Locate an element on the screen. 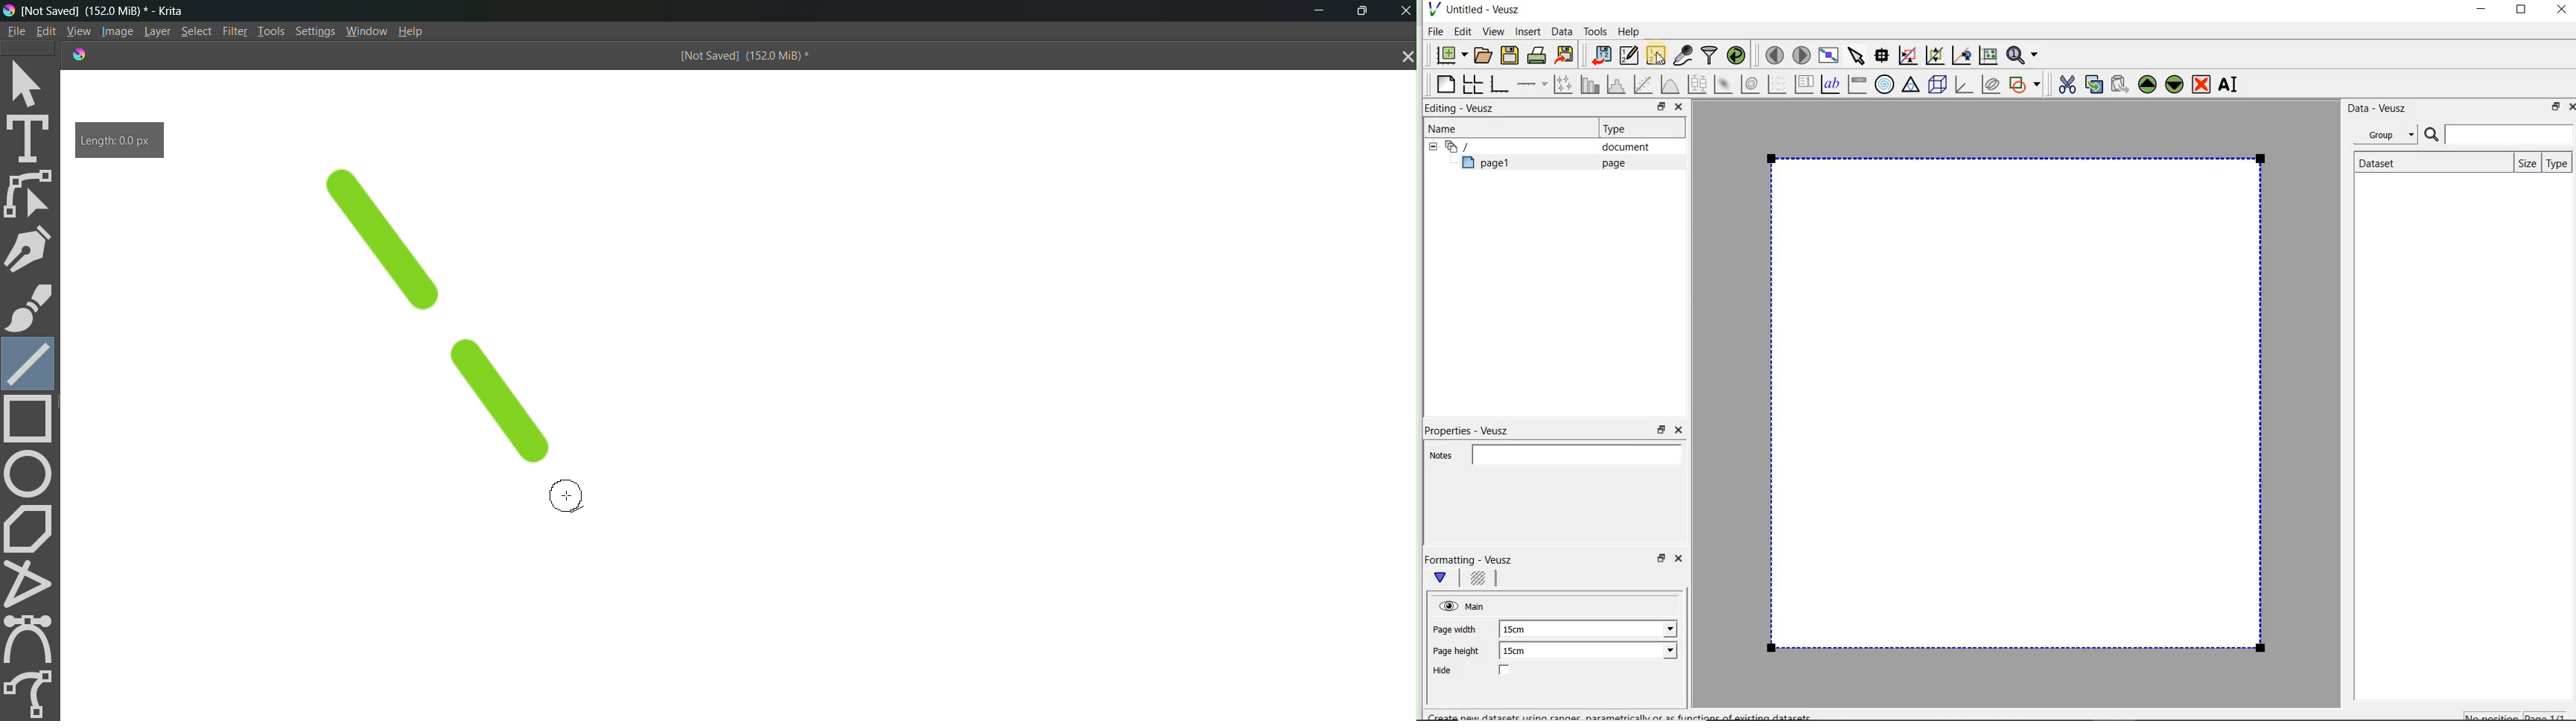 The height and width of the screenshot is (728, 2576). Untitled - Veusz is located at coordinates (1472, 8).